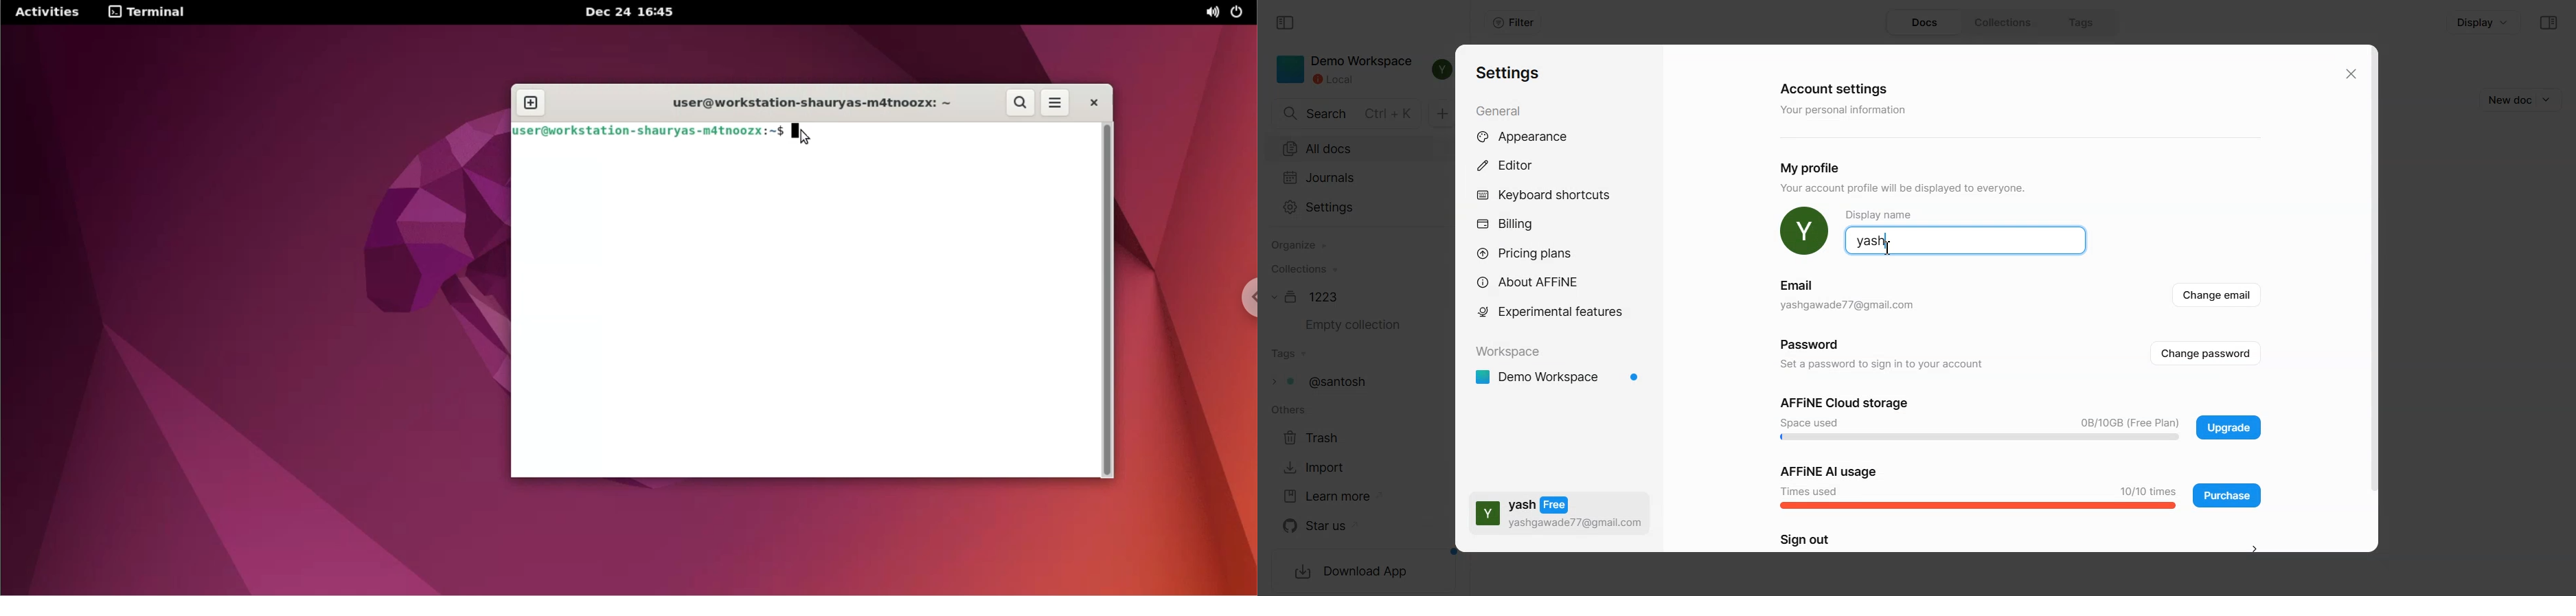 The image size is (2576, 616). I want to click on Learn more, so click(1333, 496).